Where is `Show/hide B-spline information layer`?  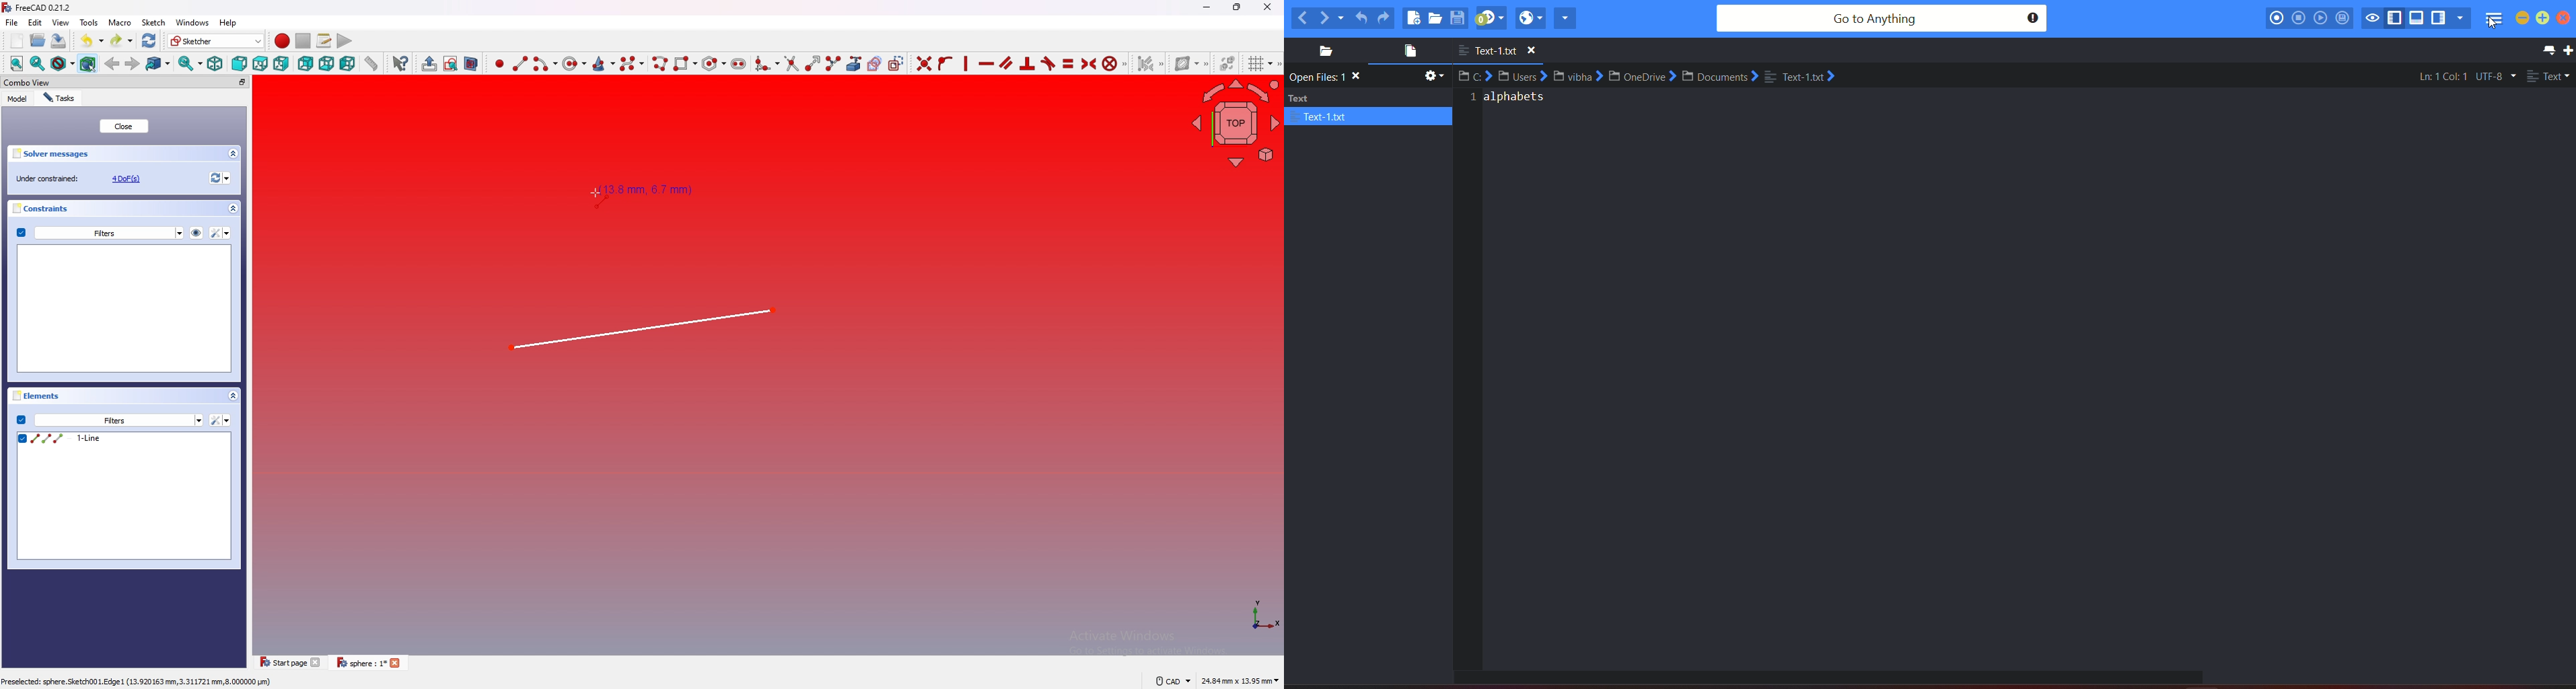
Show/hide B-spline information layer is located at coordinates (1190, 63).